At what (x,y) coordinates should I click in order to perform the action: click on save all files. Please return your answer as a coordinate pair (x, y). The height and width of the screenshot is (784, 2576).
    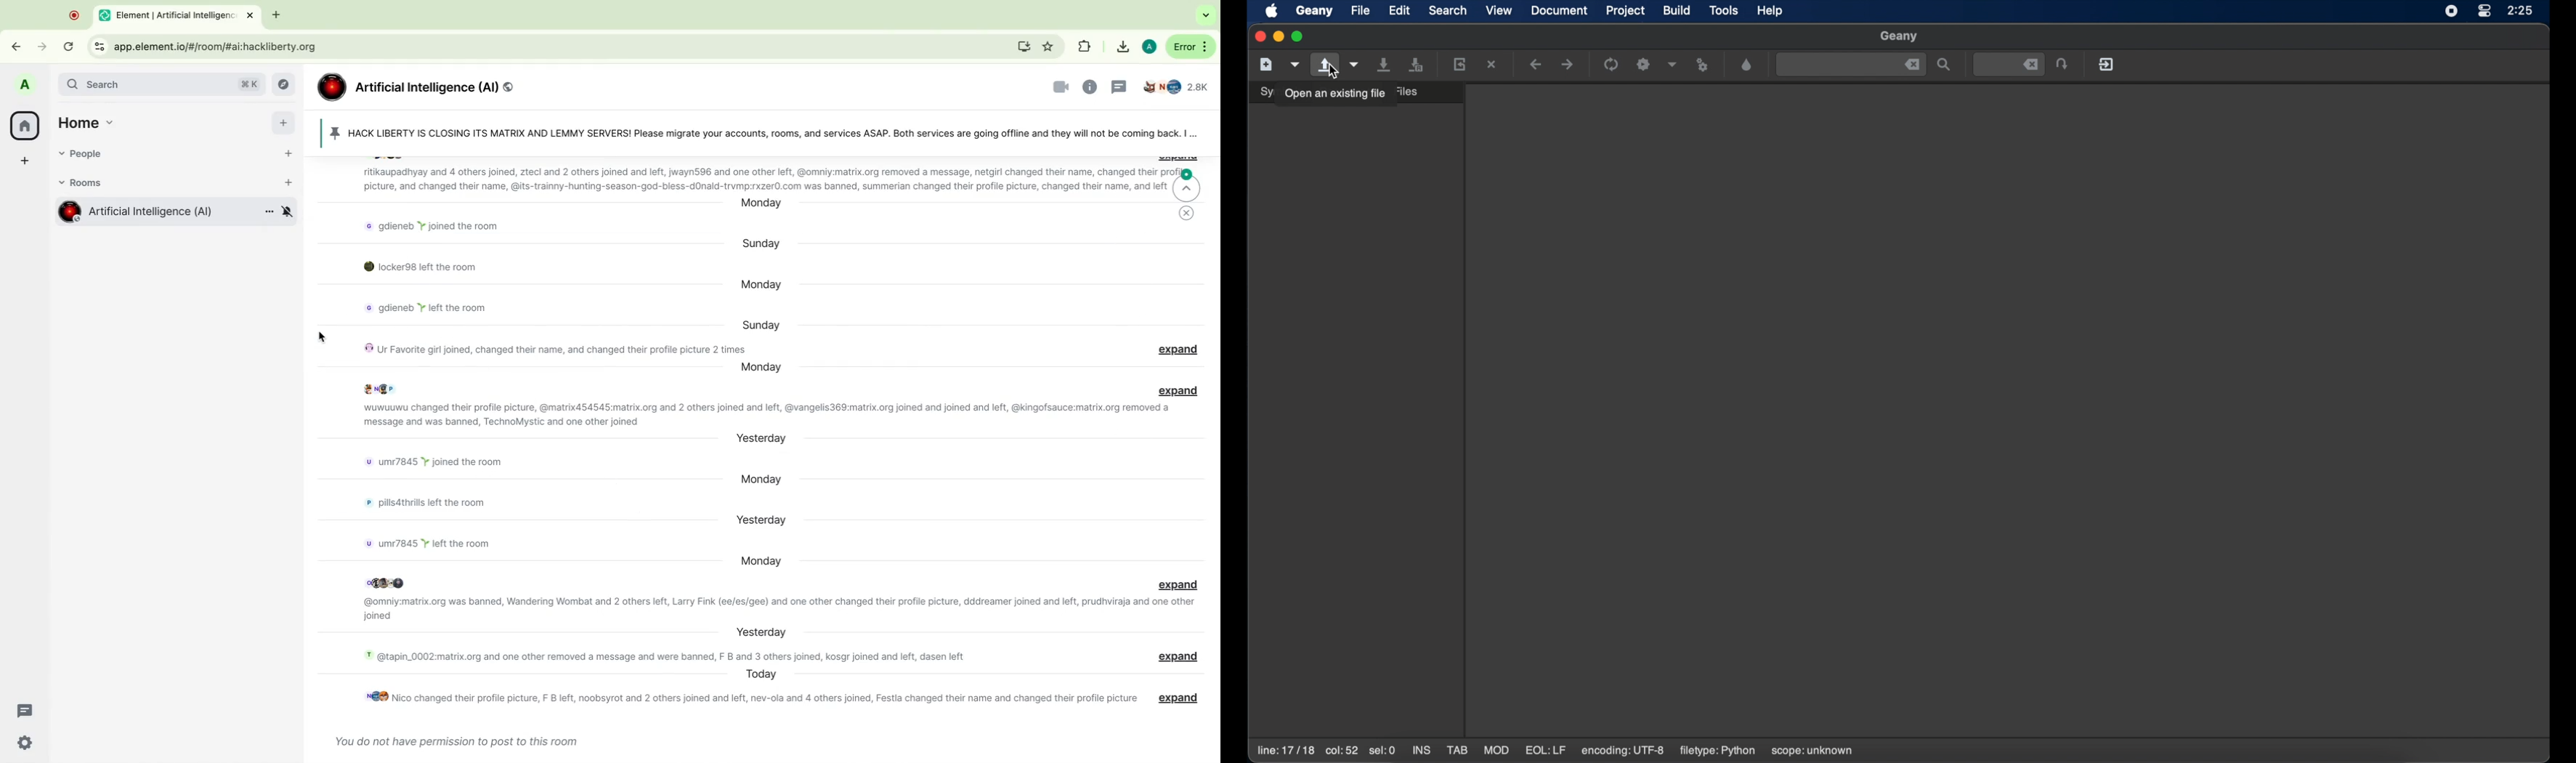
    Looking at the image, I should click on (1417, 65).